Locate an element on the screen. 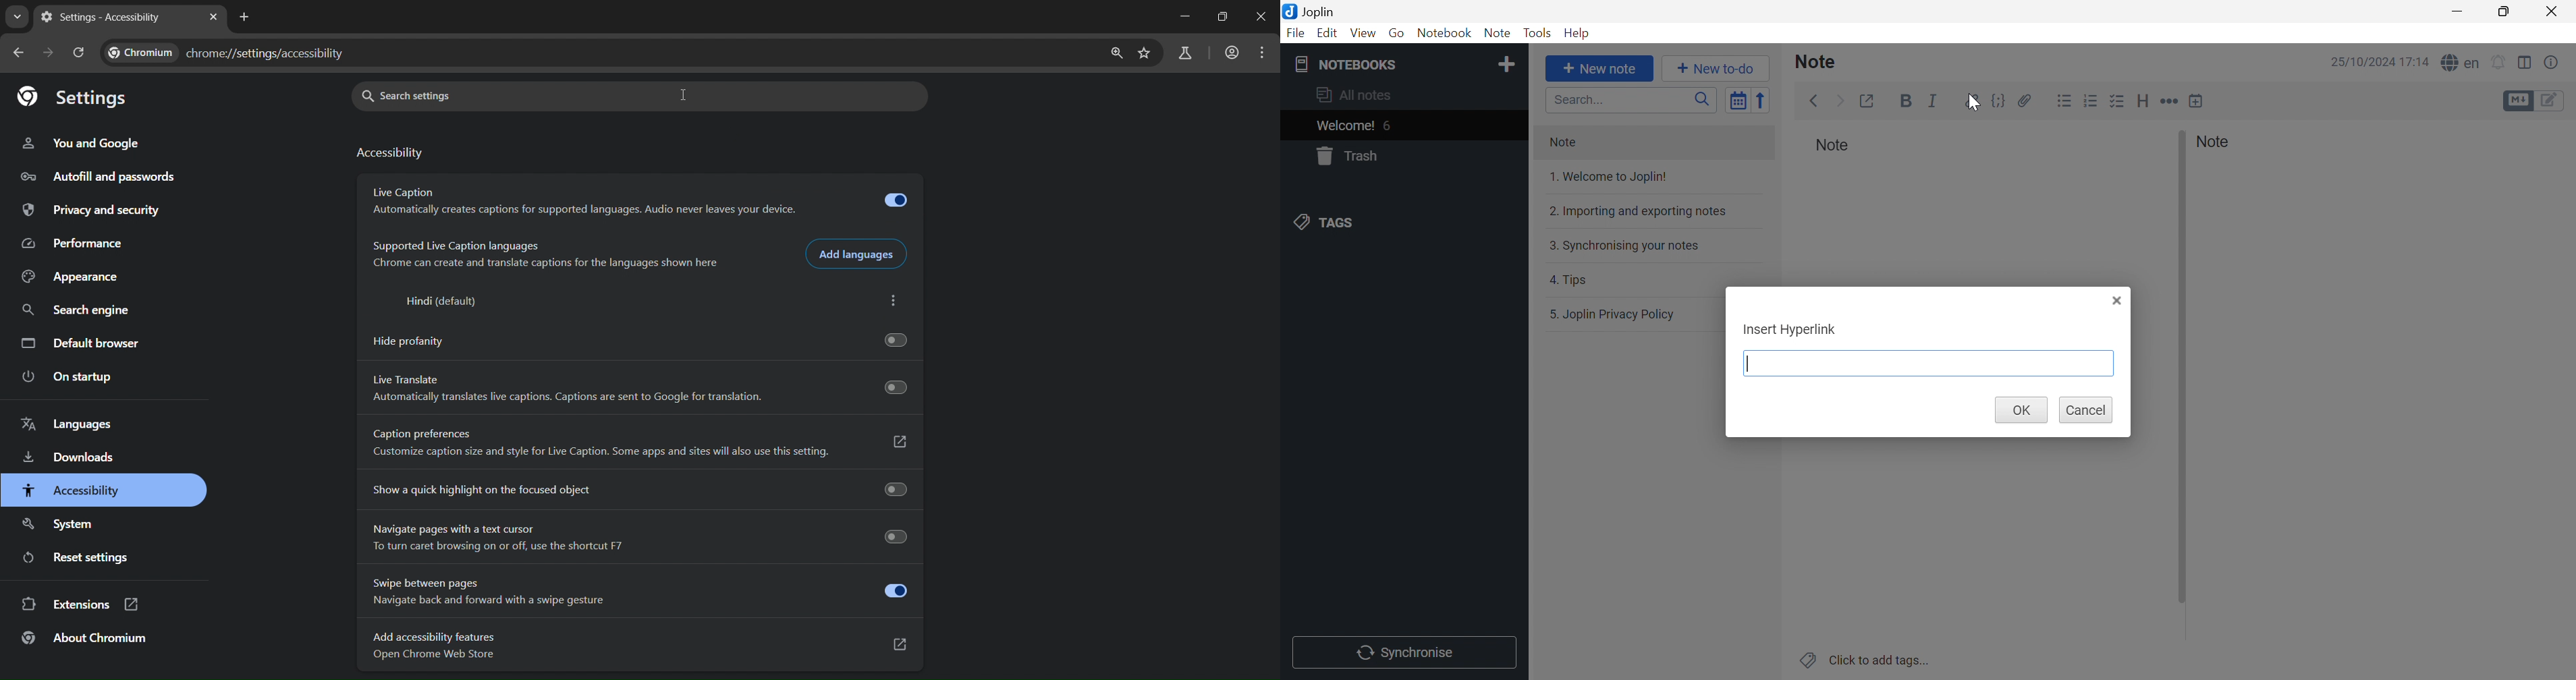 The width and height of the screenshot is (2576, 700). Bulleted List is located at coordinates (2064, 100).